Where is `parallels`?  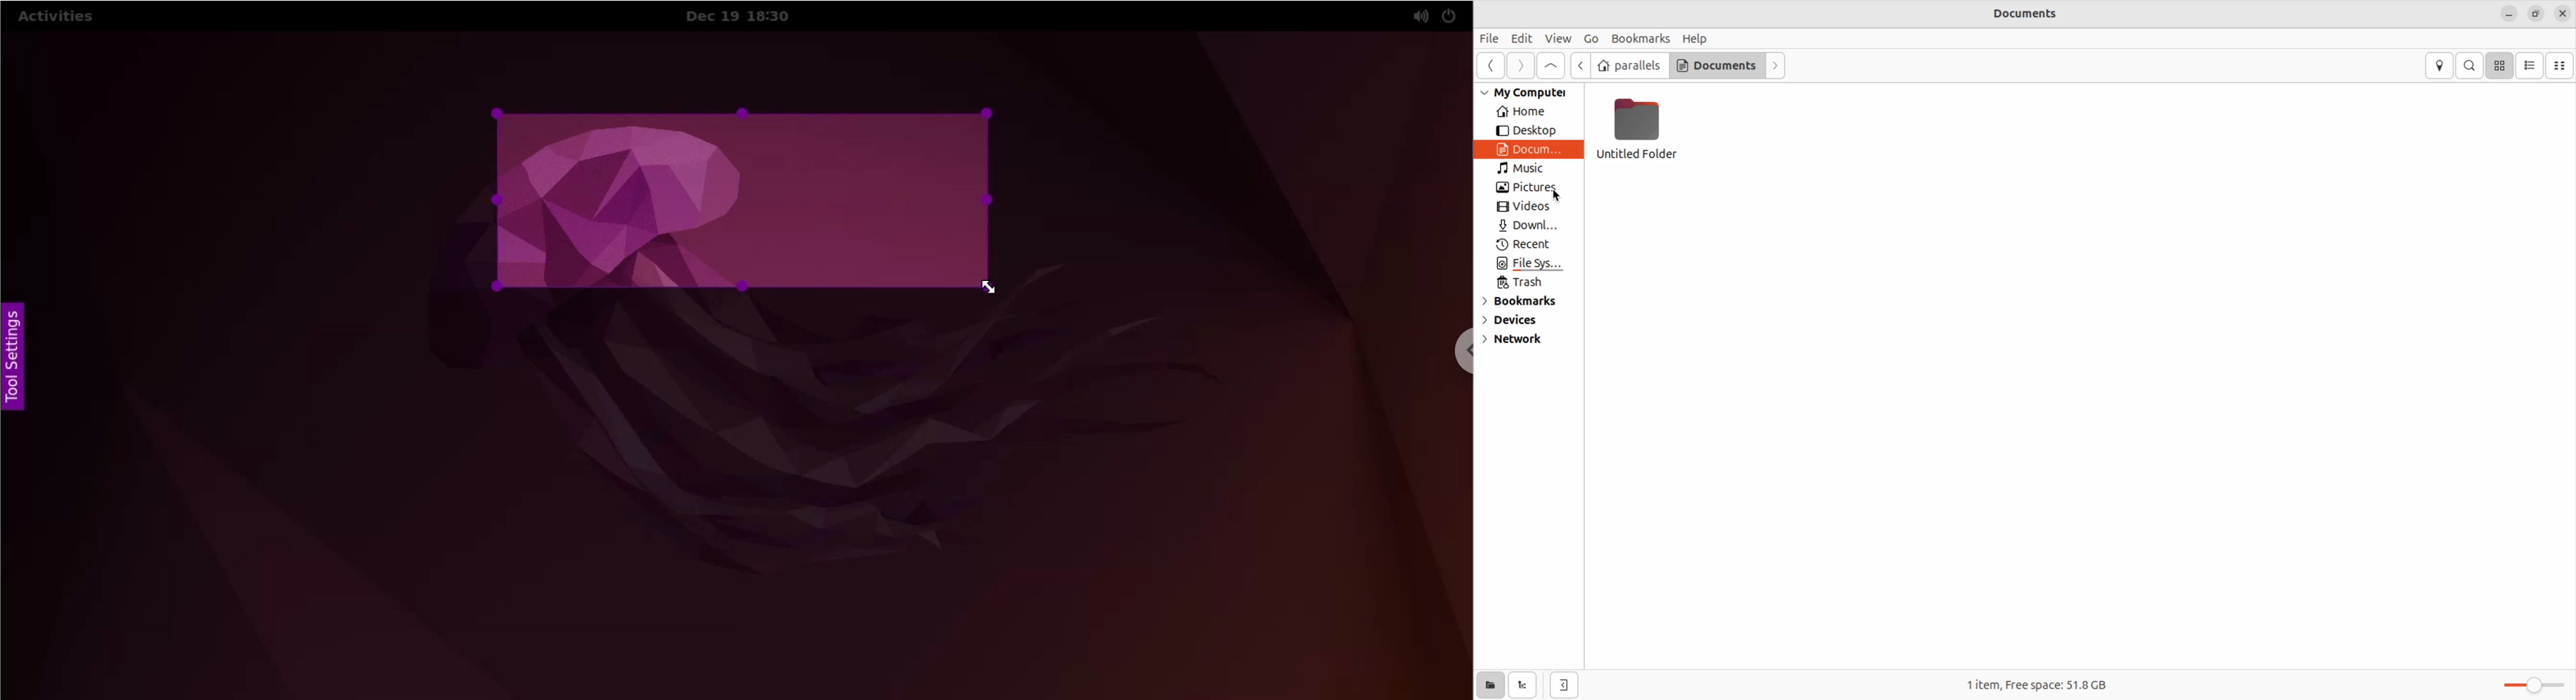
parallels is located at coordinates (1629, 65).